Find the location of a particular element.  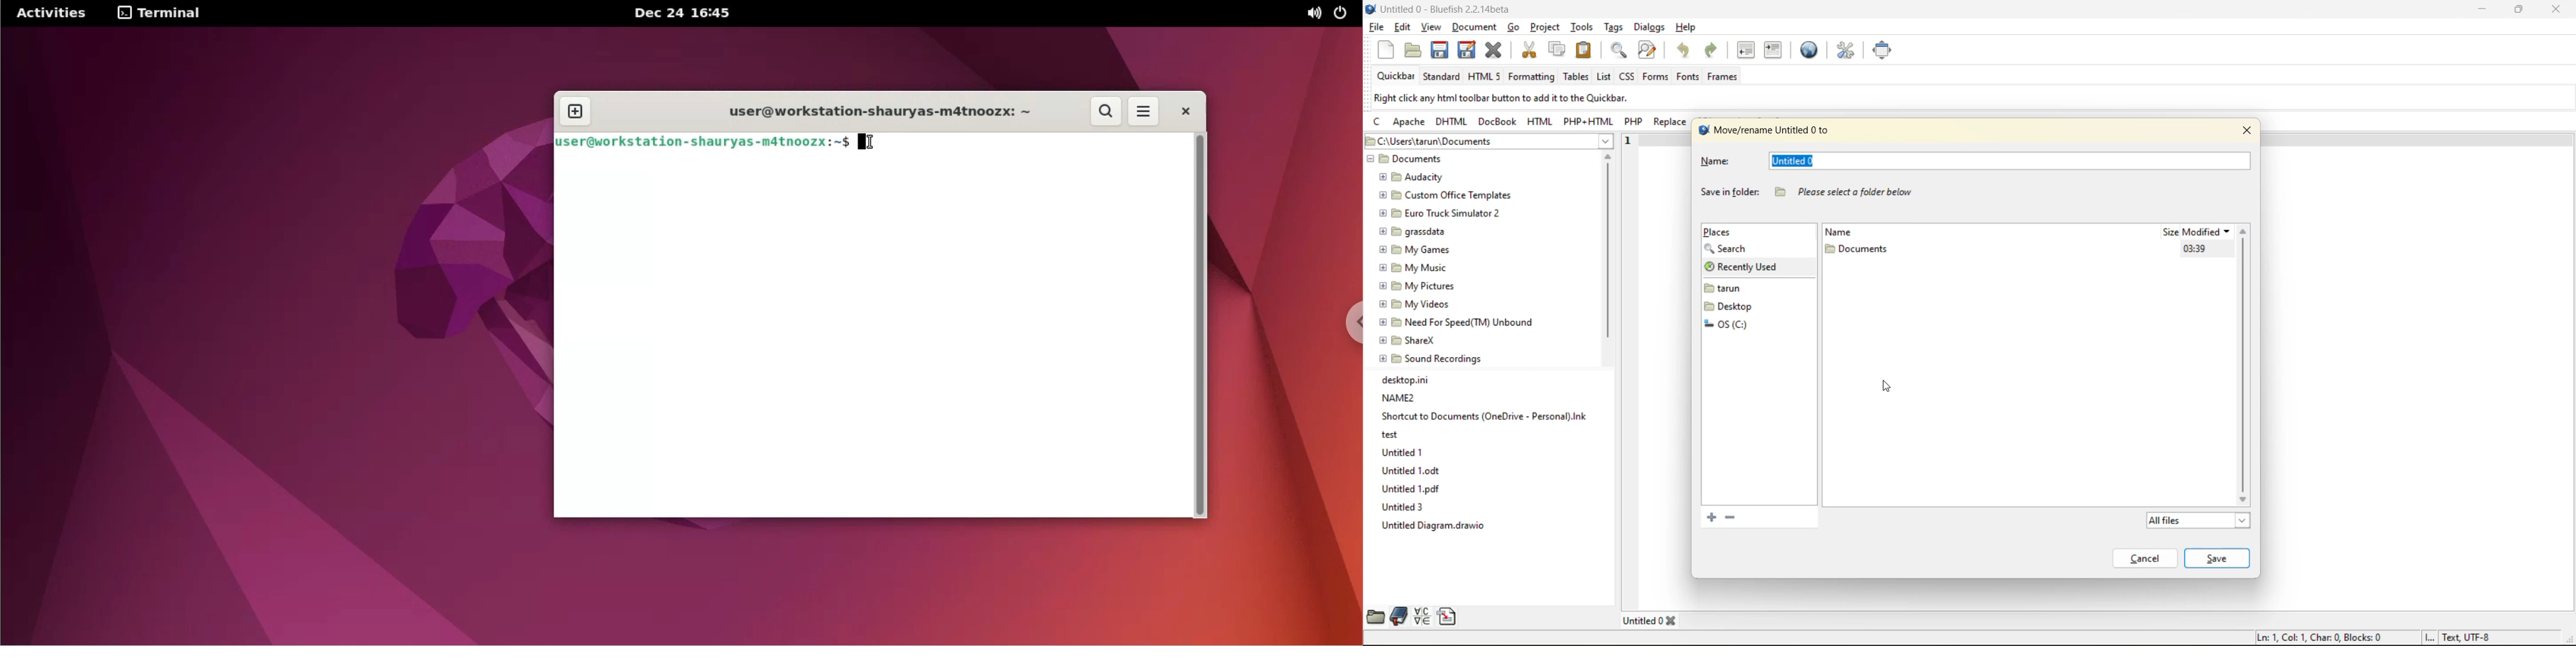

apache is located at coordinates (1412, 123).